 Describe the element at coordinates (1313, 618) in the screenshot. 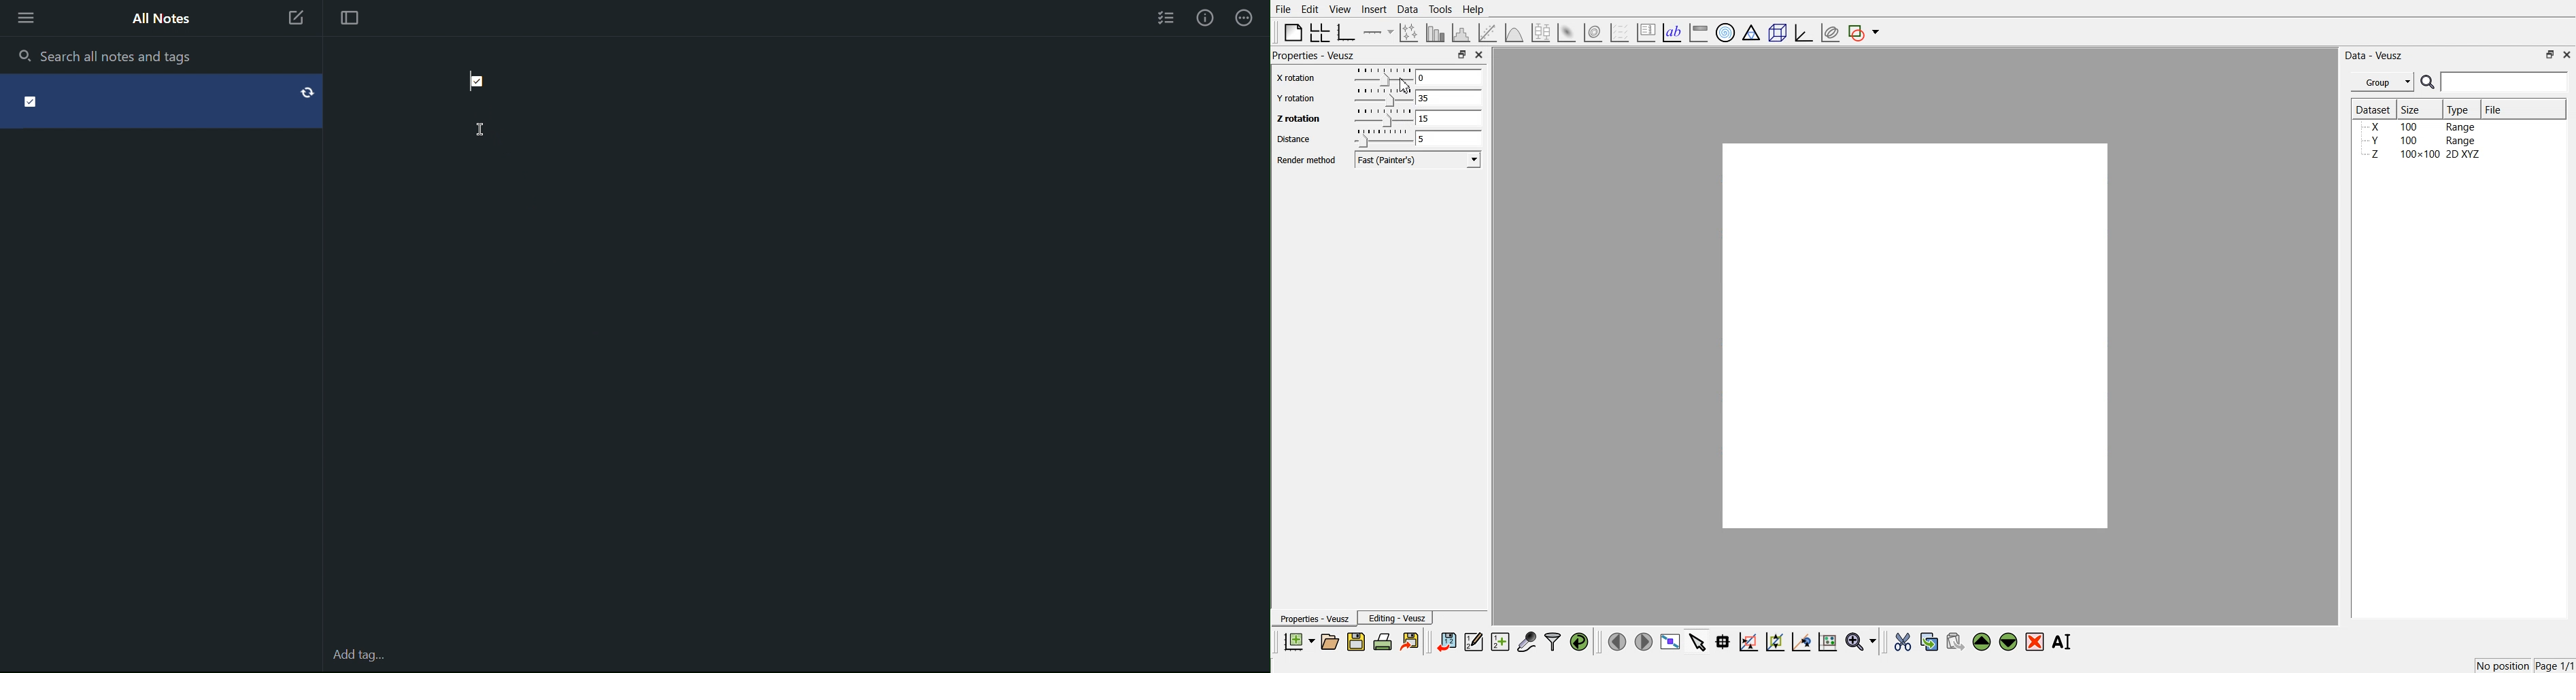

I see `Properties - Veusz` at that location.